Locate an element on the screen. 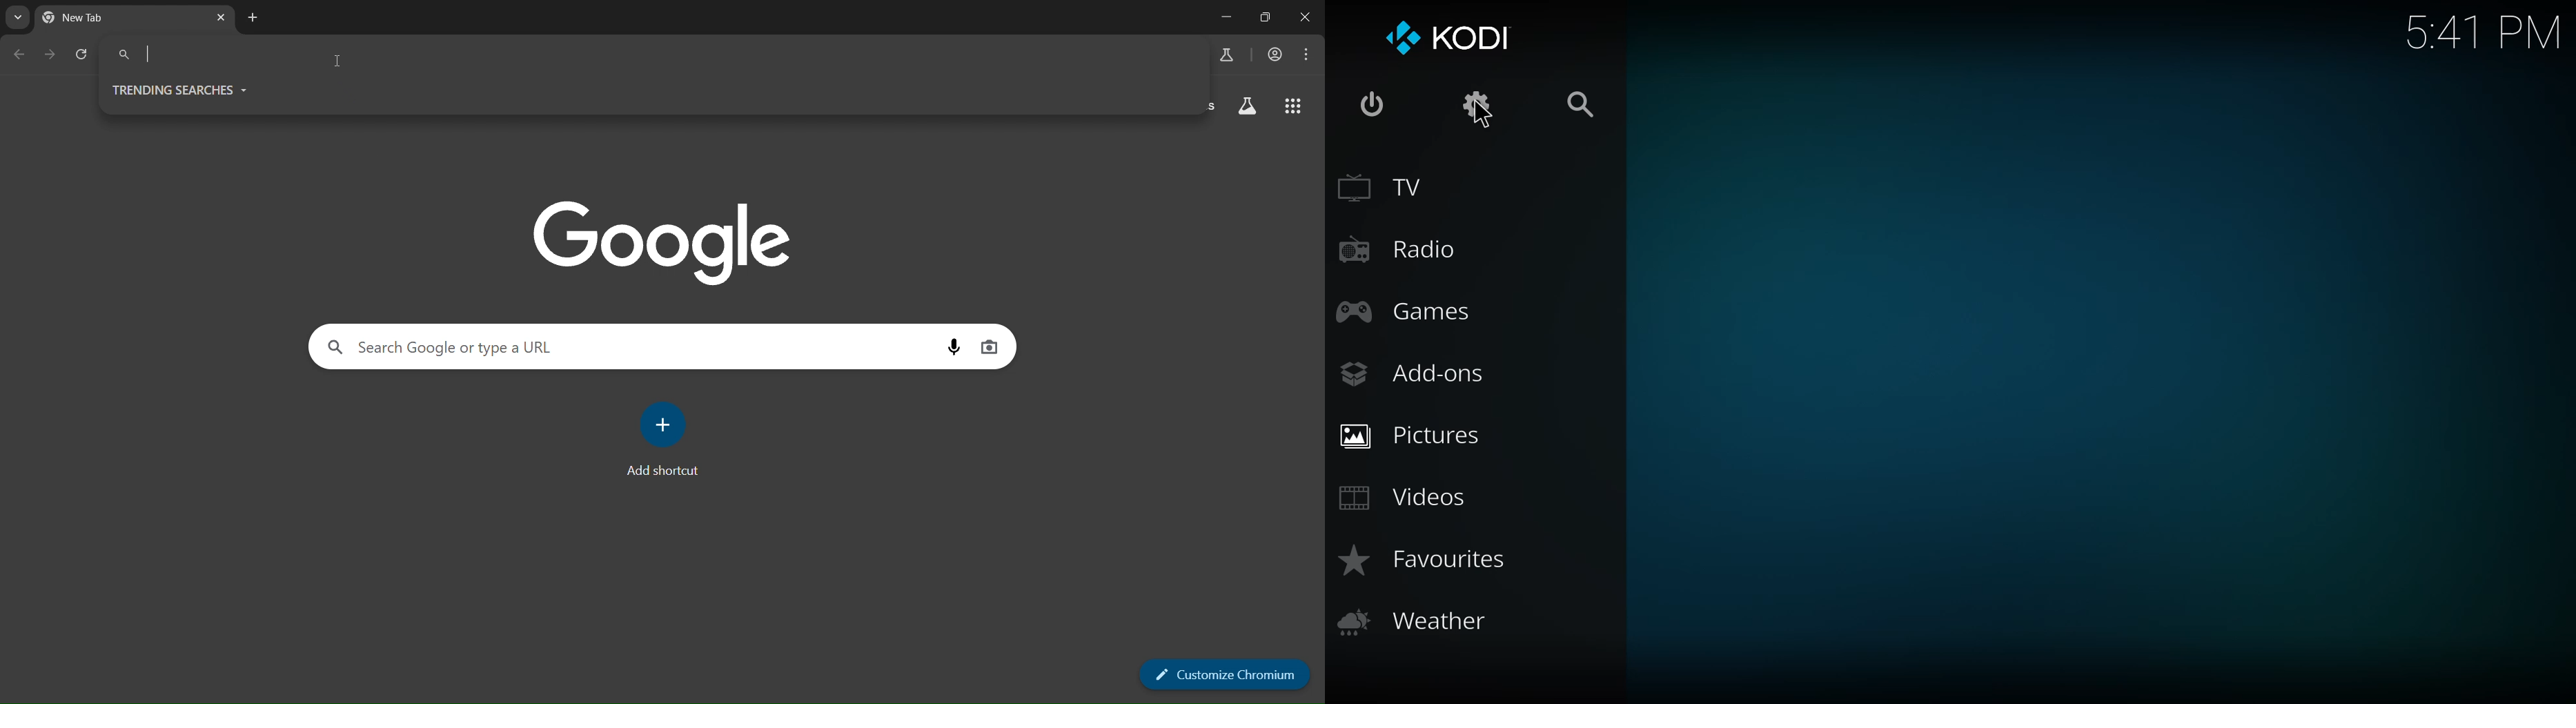 The height and width of the screenshot is (728, 2576). customize chromium is located at coordinates (1224, 674).